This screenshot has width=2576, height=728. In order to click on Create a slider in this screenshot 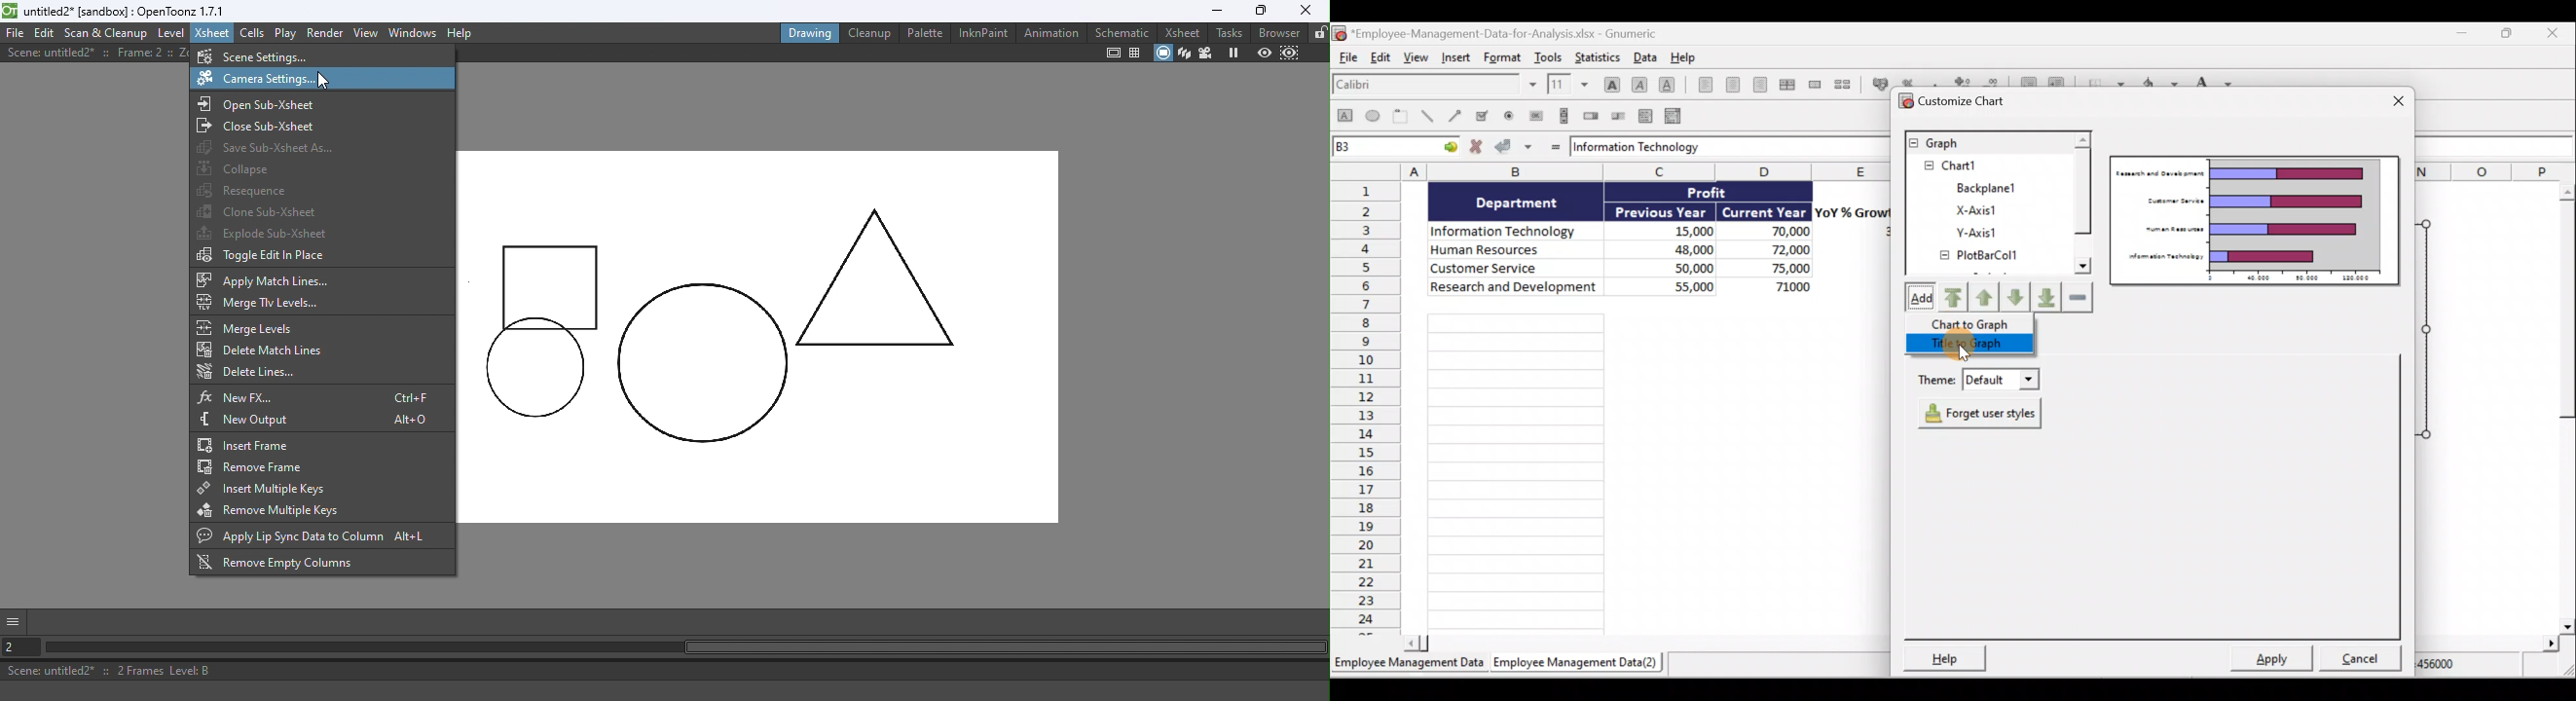, I will do `click(1617, 117)`.